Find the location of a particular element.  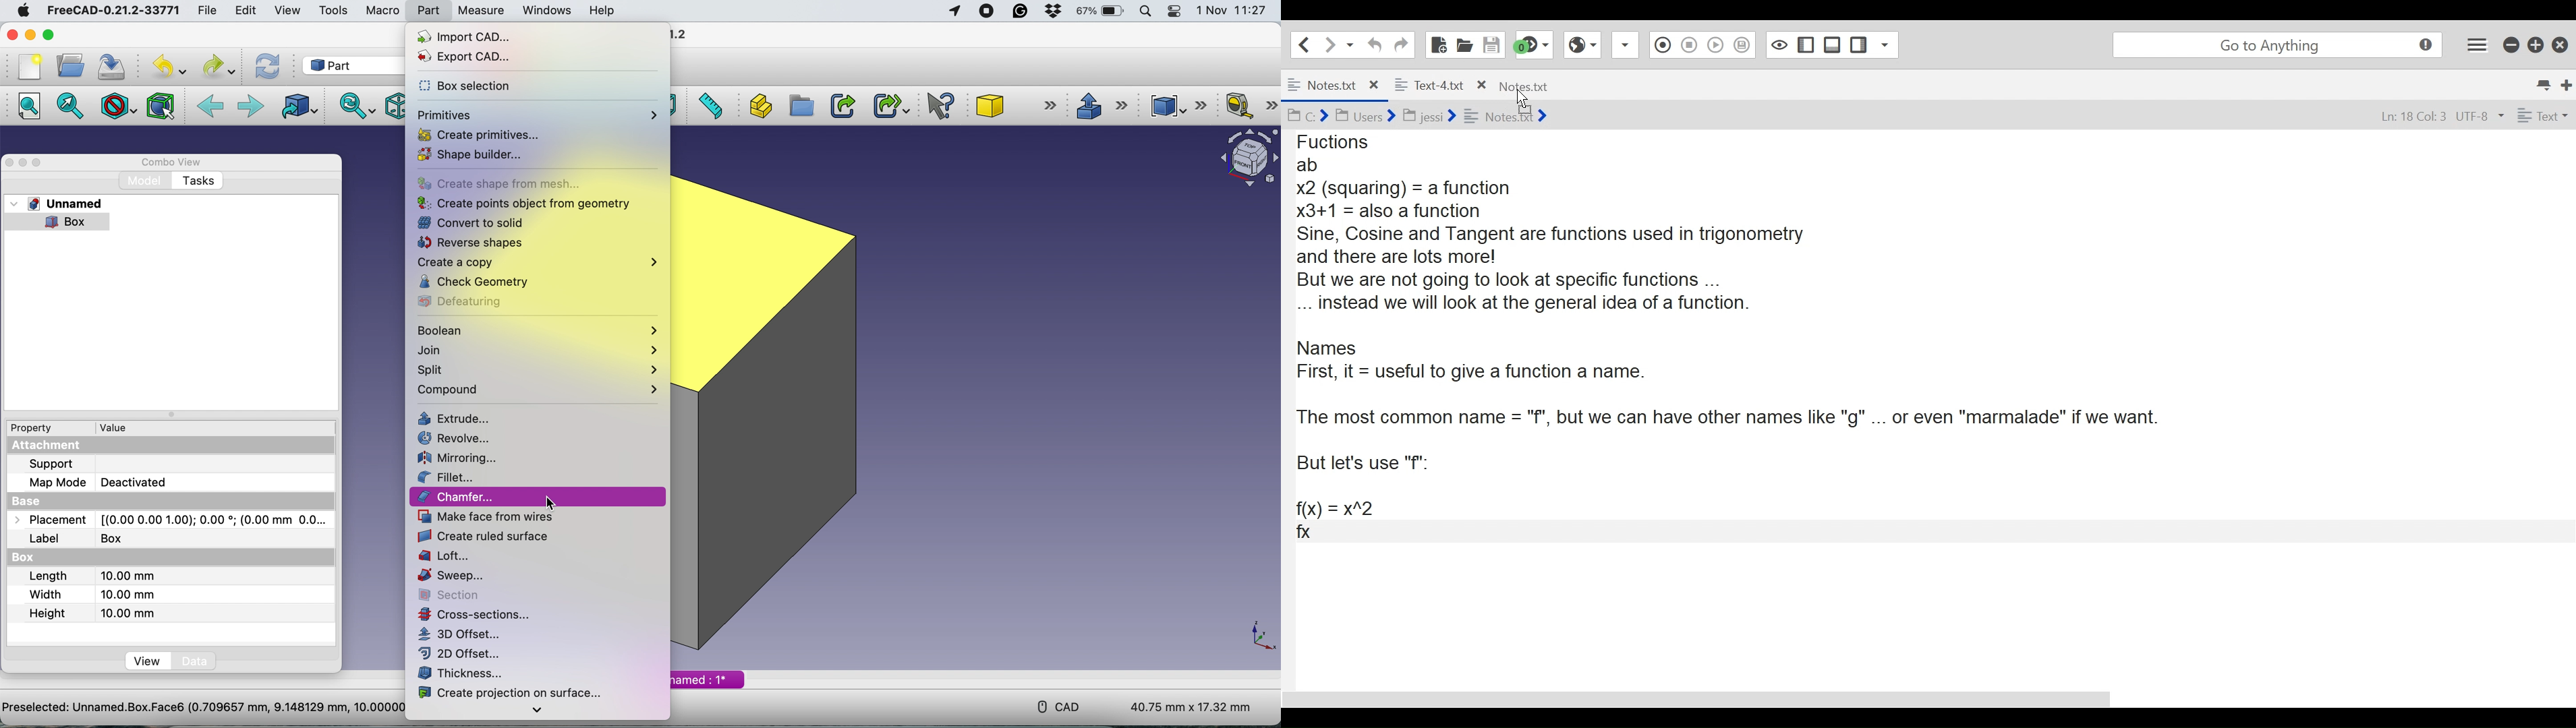

tools is located at coordinates (335, 10).